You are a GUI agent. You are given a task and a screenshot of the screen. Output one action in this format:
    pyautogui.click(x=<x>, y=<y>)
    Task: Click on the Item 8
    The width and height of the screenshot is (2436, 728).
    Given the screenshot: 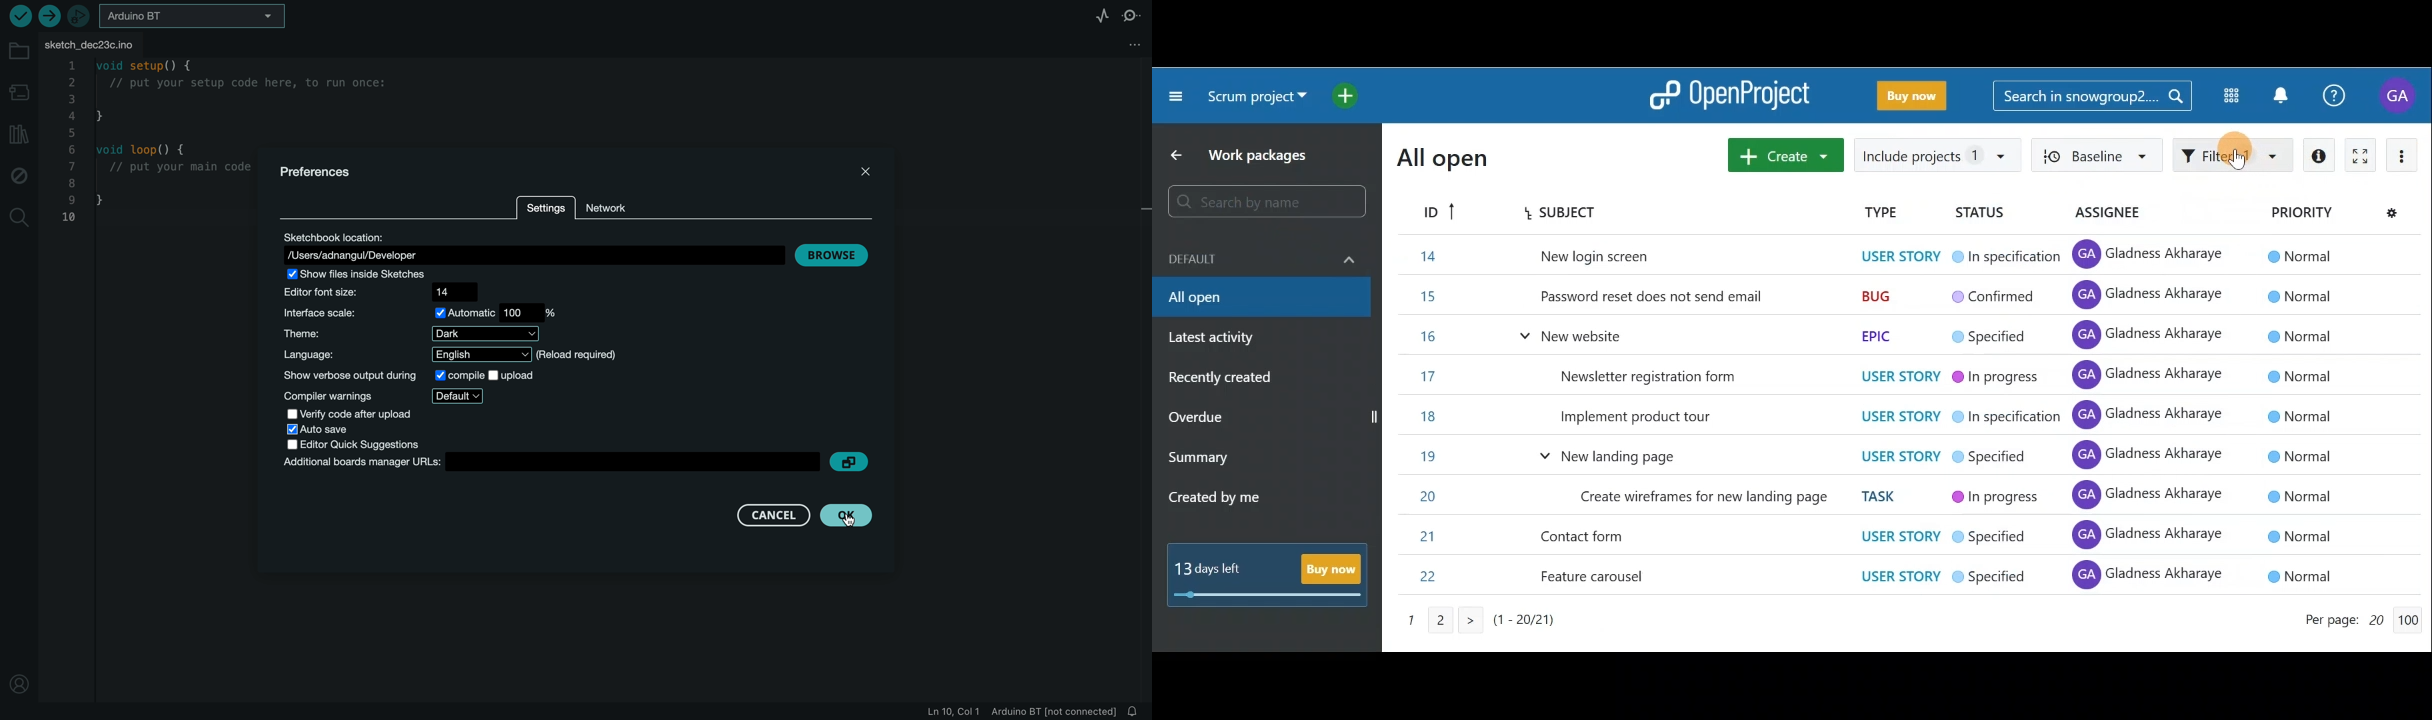 What is the action you would take?
    pyautogui.click(x=1879, y=536)
    